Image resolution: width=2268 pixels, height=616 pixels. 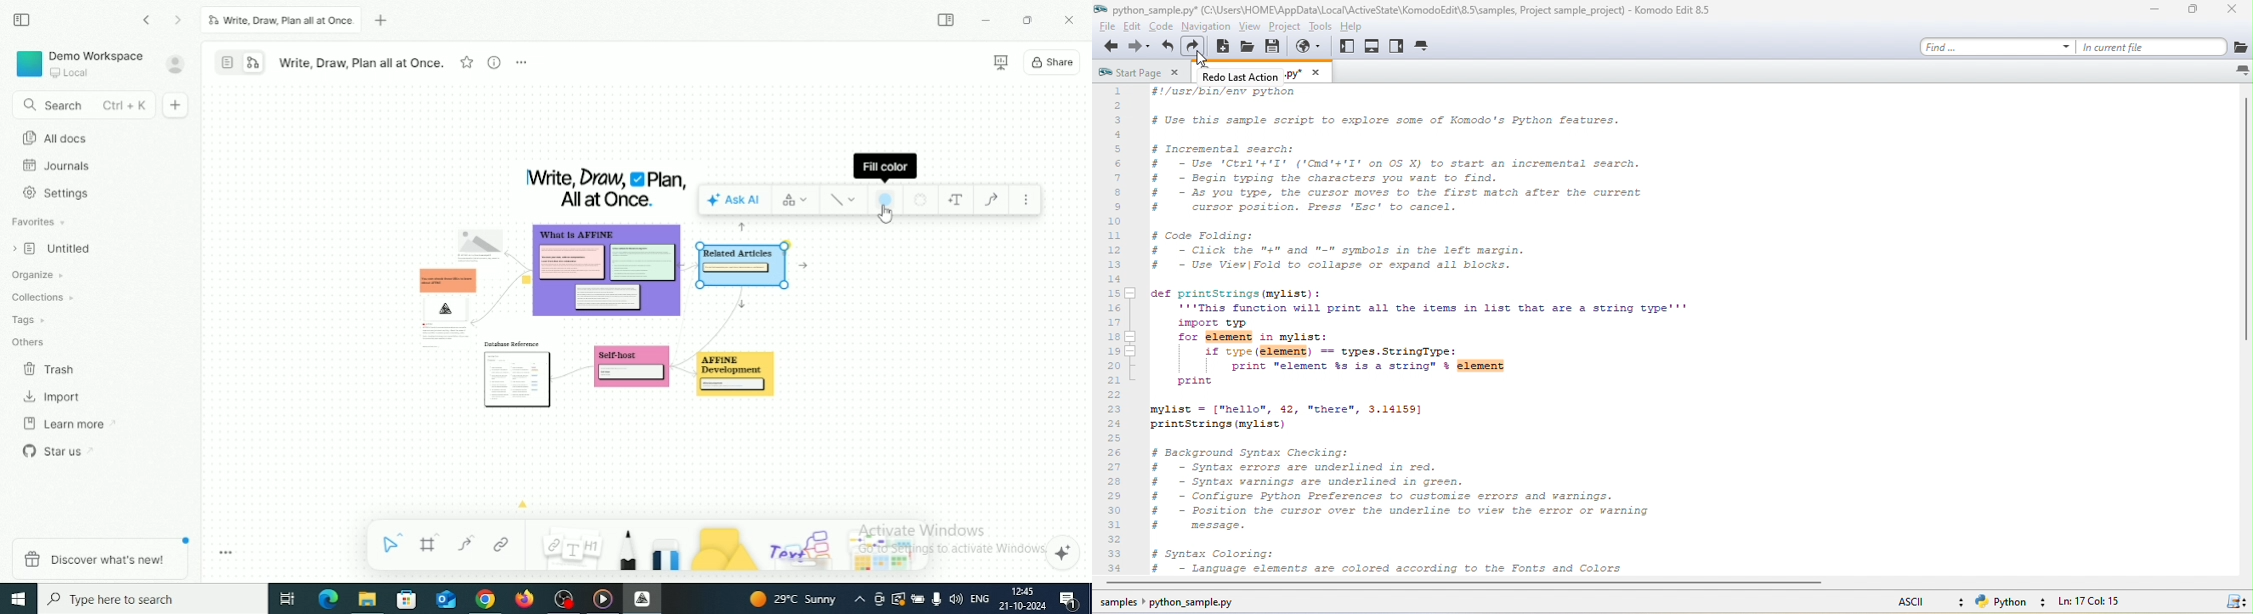 I want to click on Warning, so click(x=898, y=599).